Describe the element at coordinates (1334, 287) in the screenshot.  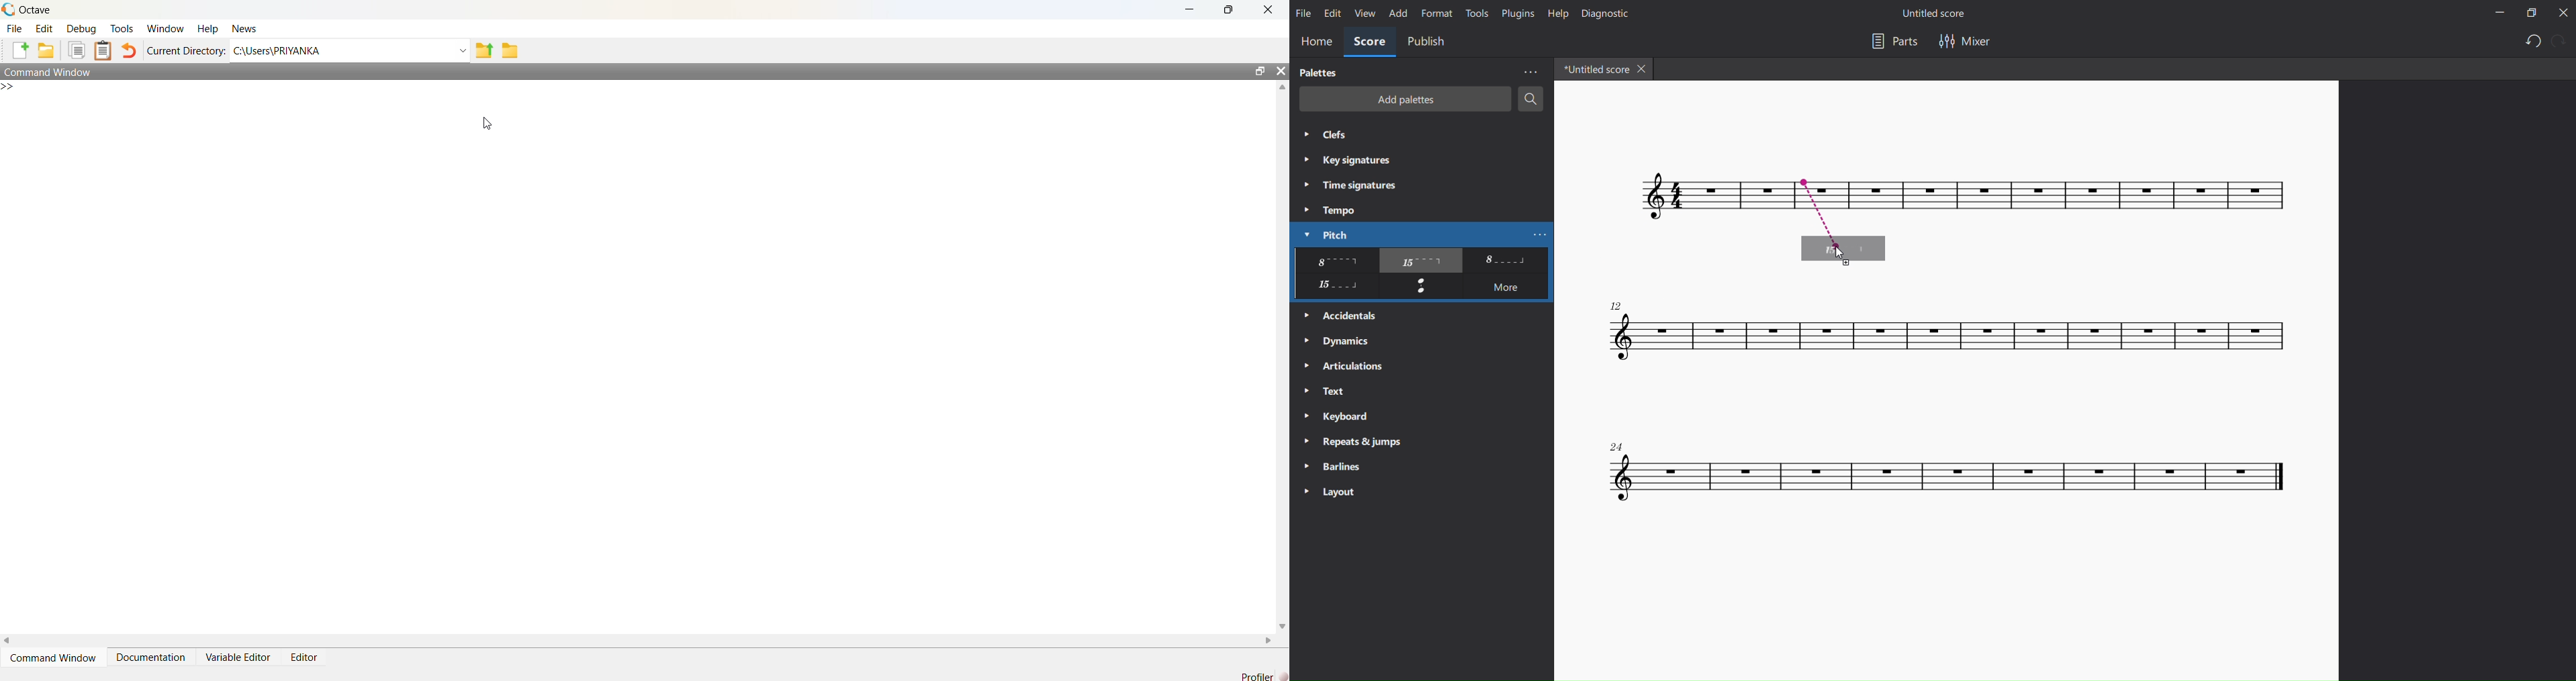
I see `other pitch` at that location.